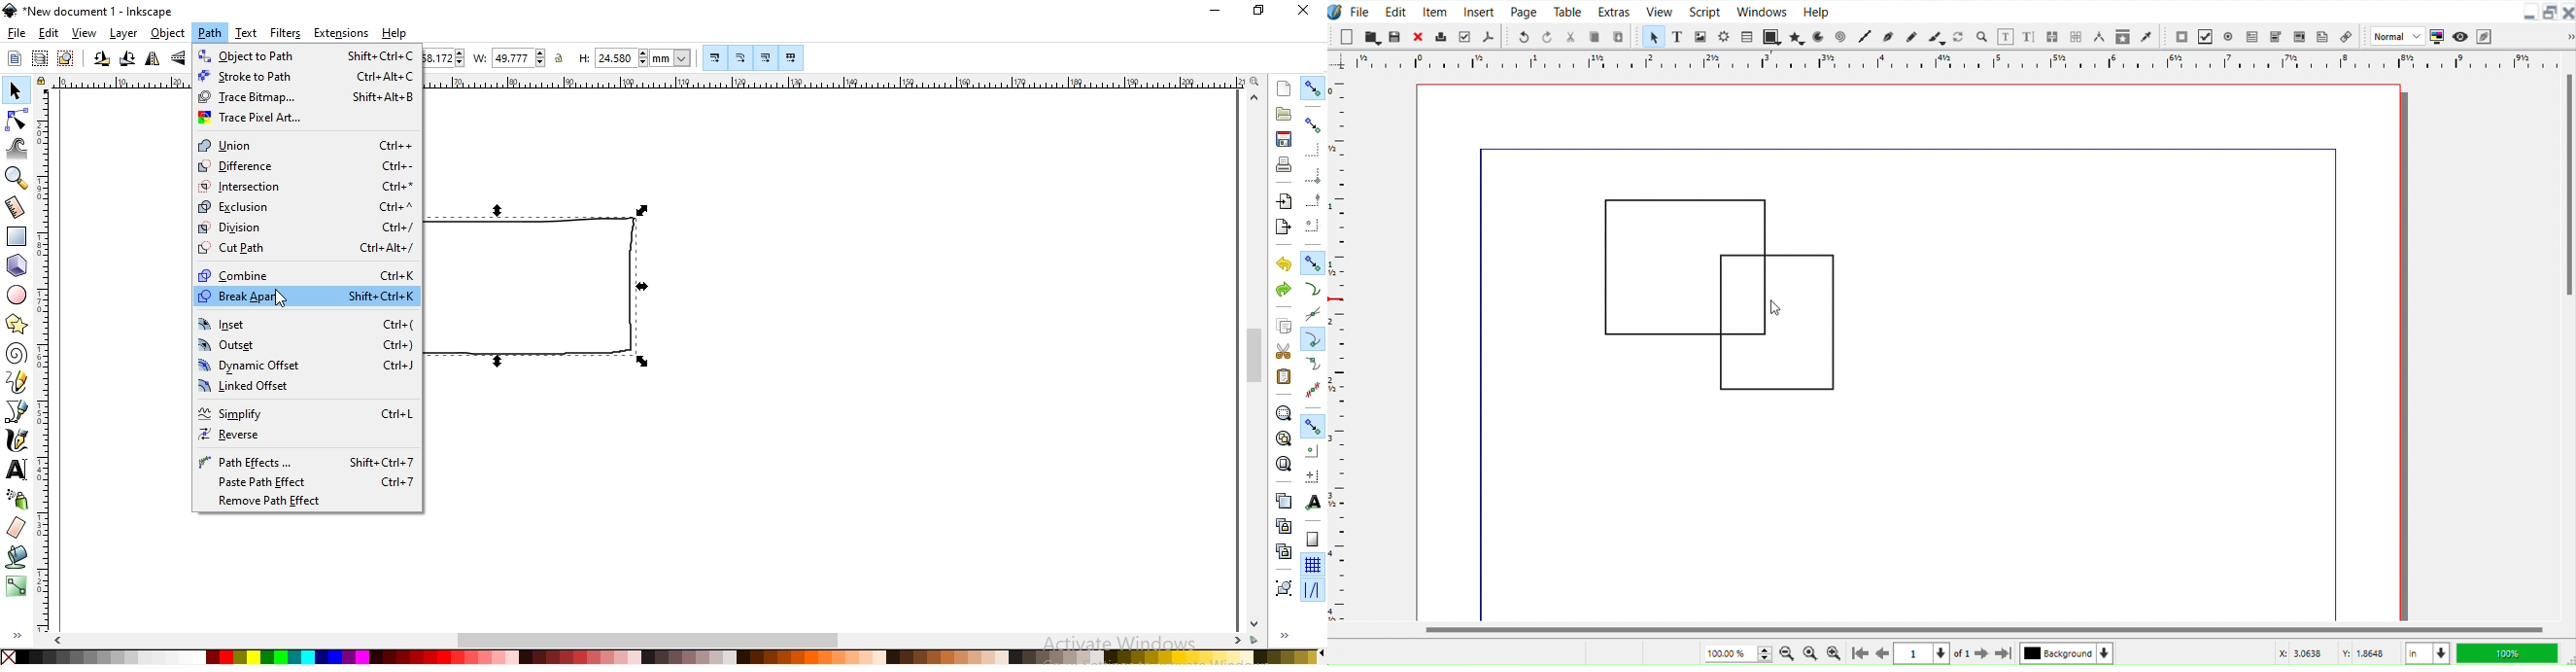 The image size is (2576, 672). Describe the element at coordinates (1314, 289) in the screenshot. I see `snap to paths` at that location.